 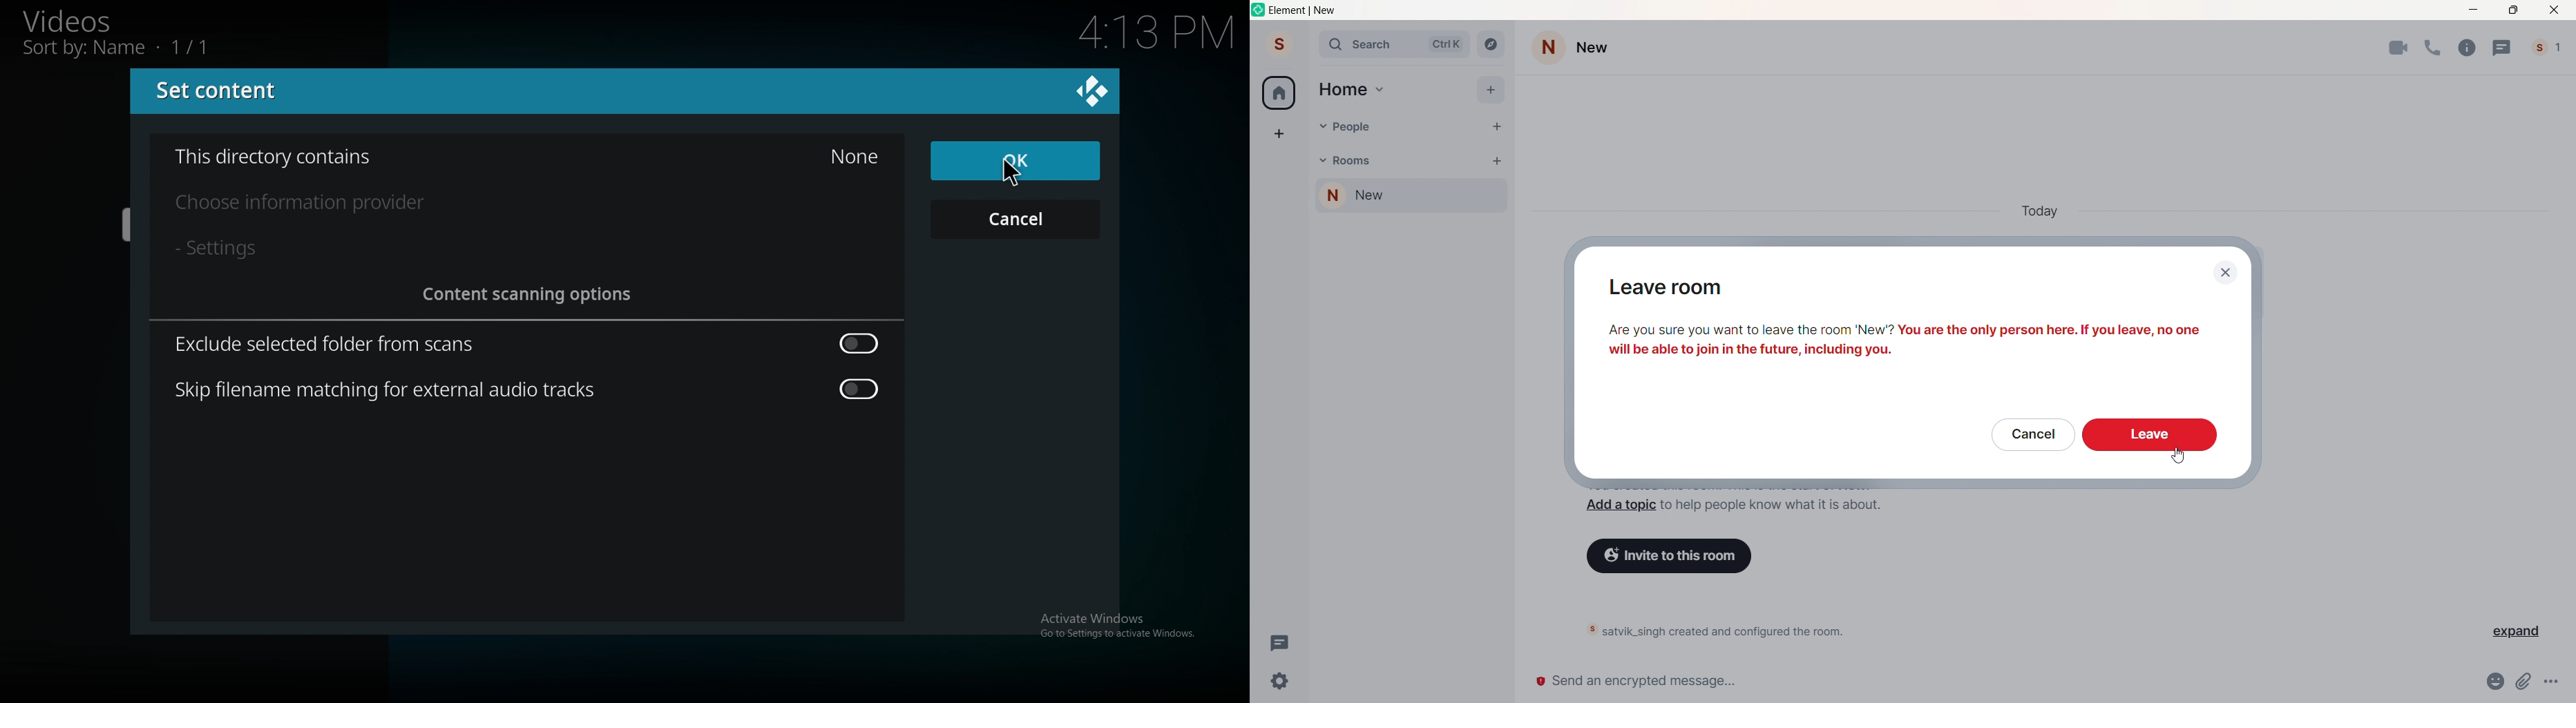 I want to click on Video, so click(x=2398, y=48).